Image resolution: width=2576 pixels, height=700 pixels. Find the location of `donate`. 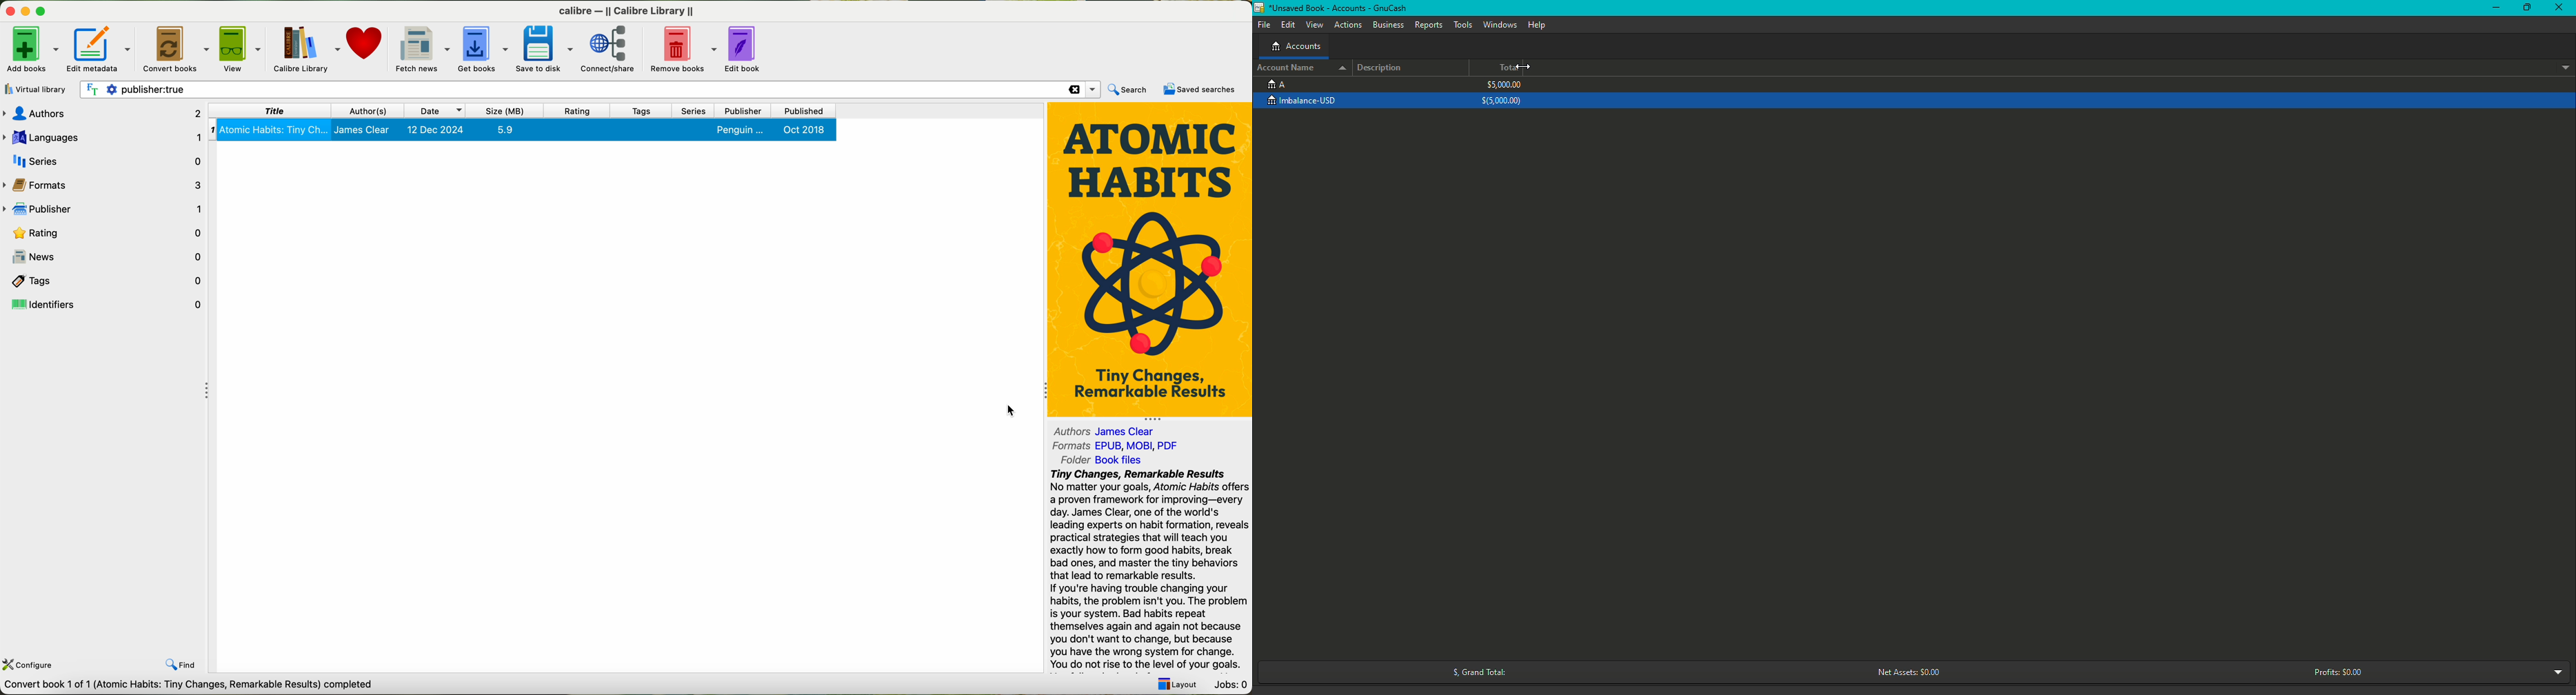

donate is located at coordinates (367, 42).